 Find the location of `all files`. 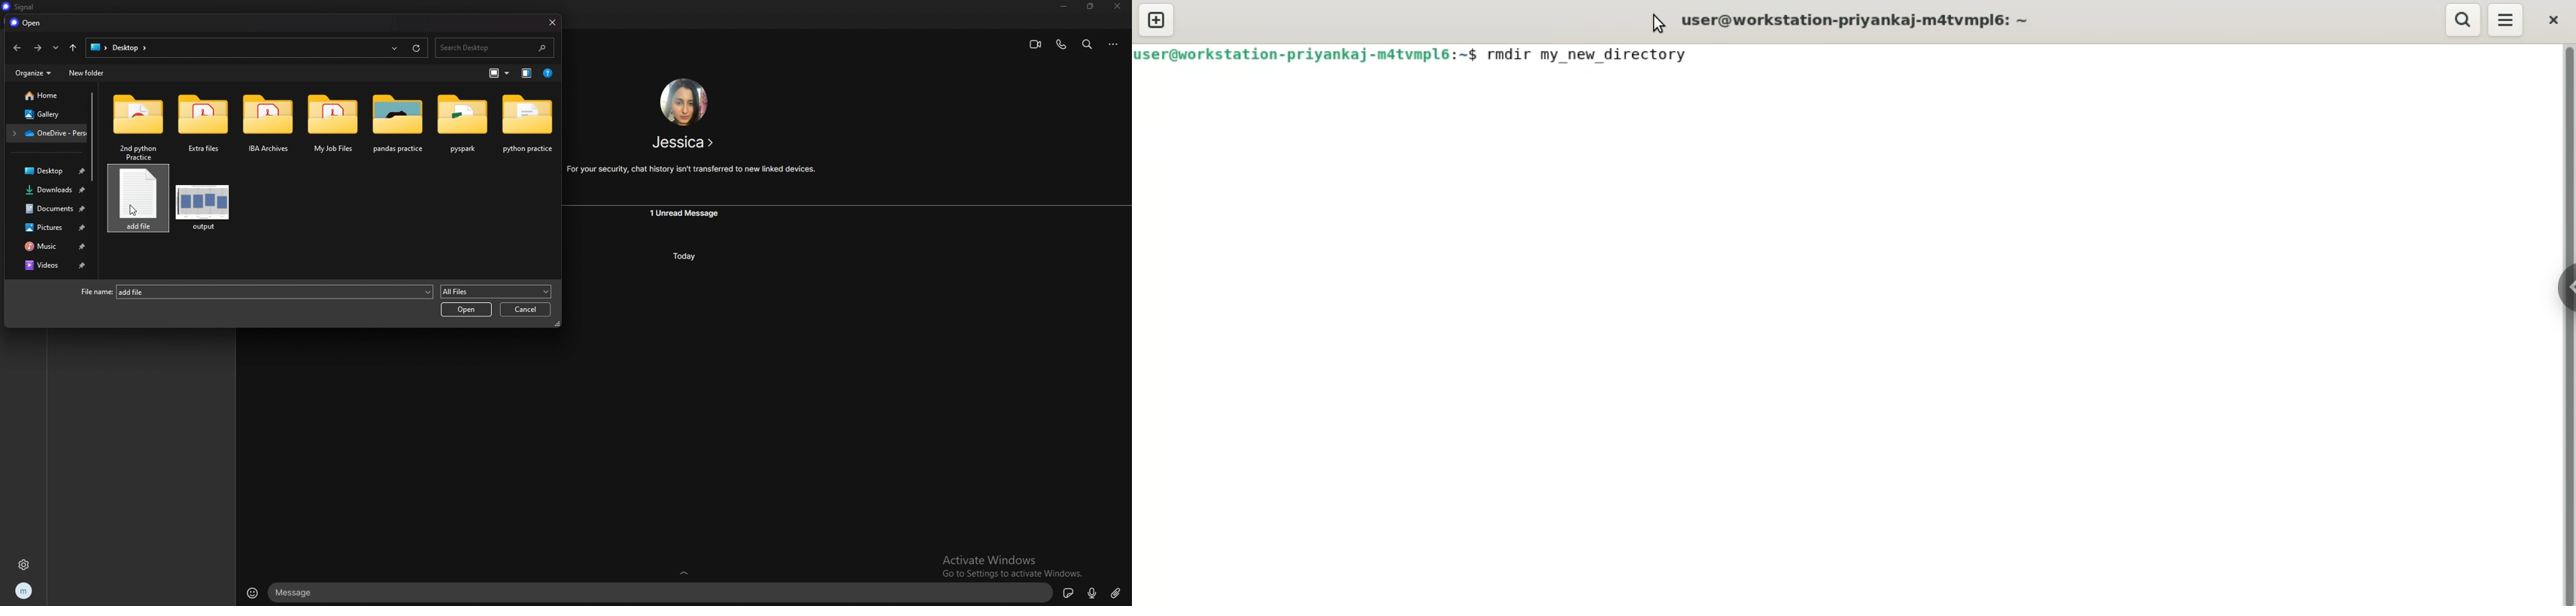

all files is located at coordinates (495, 291).